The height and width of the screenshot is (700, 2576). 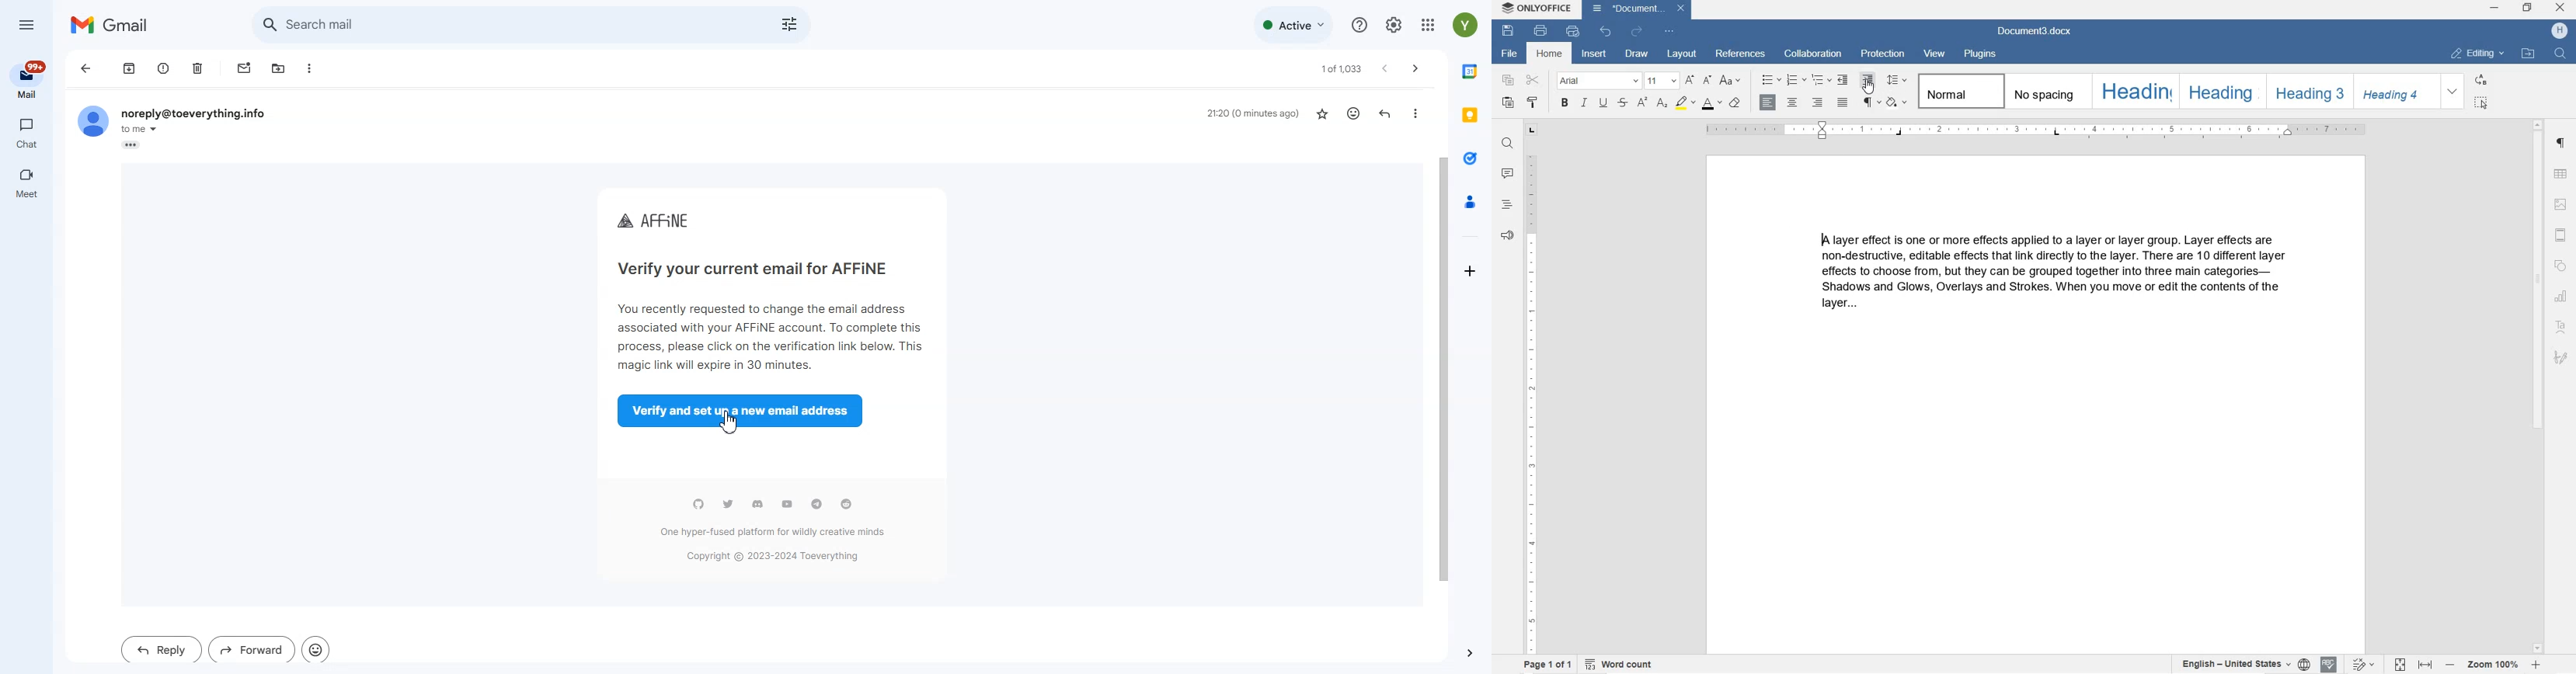 I want to click on COMMENT, so click(x=1506, y=176).